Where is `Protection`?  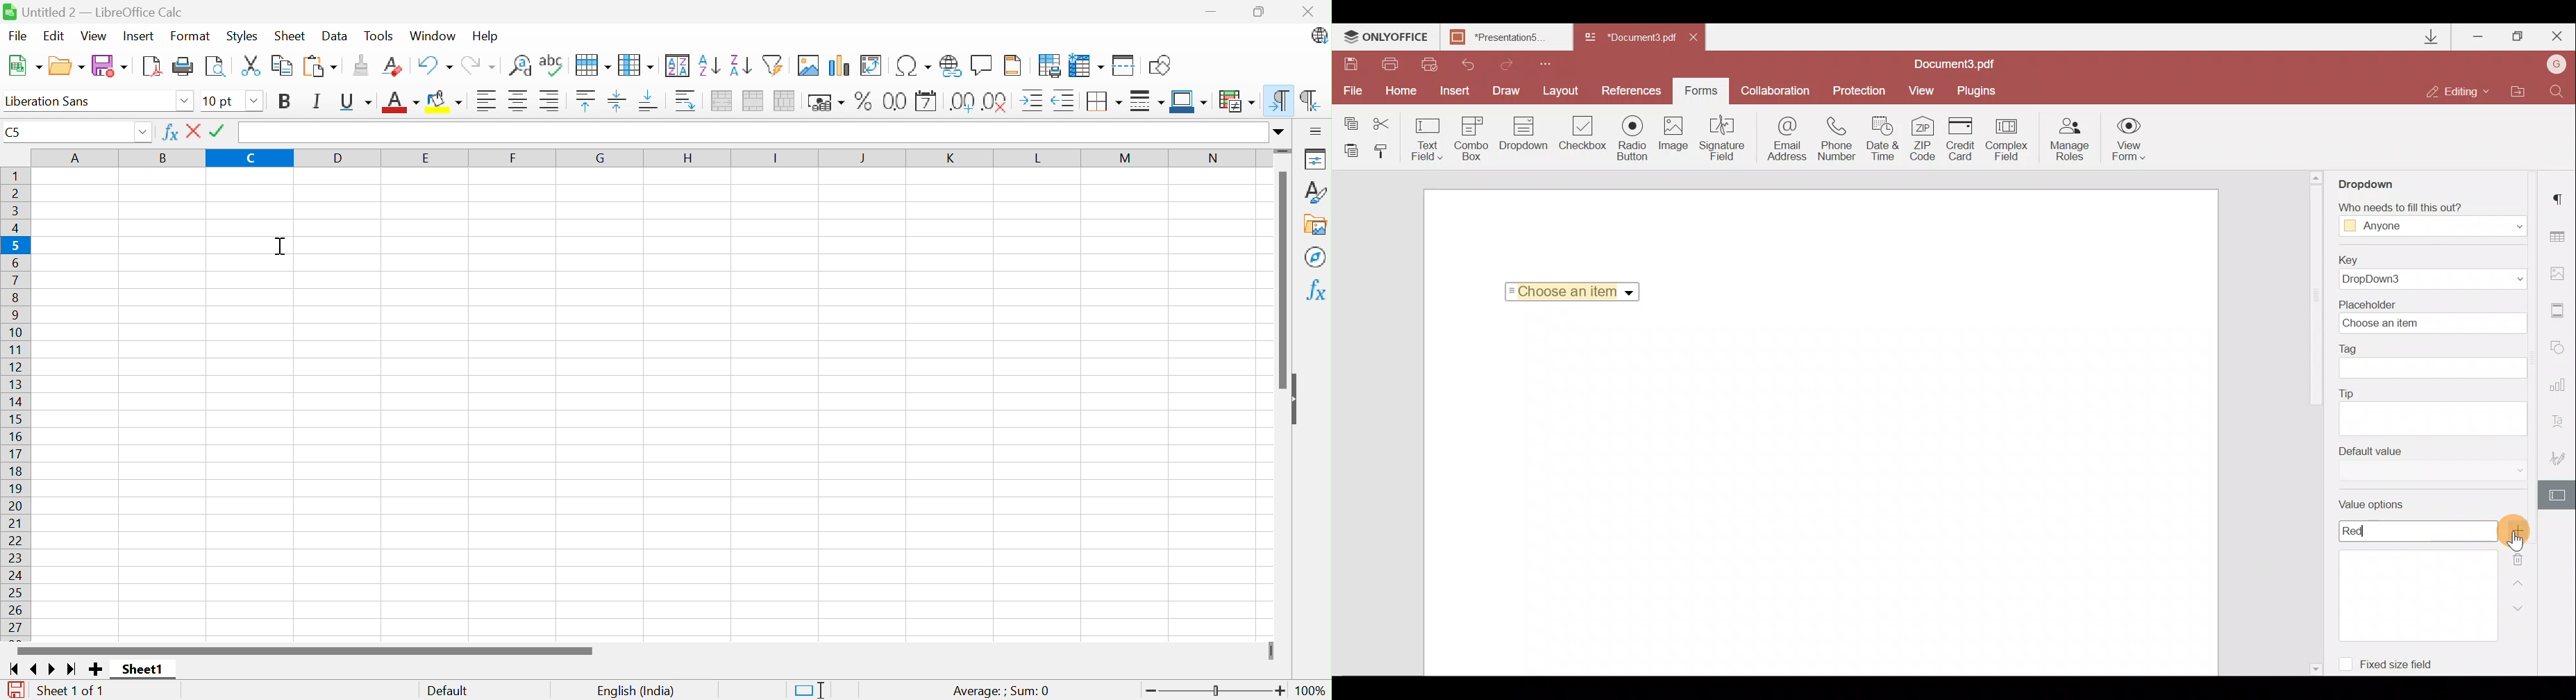 Protection is located at coordinates (1856, 92).